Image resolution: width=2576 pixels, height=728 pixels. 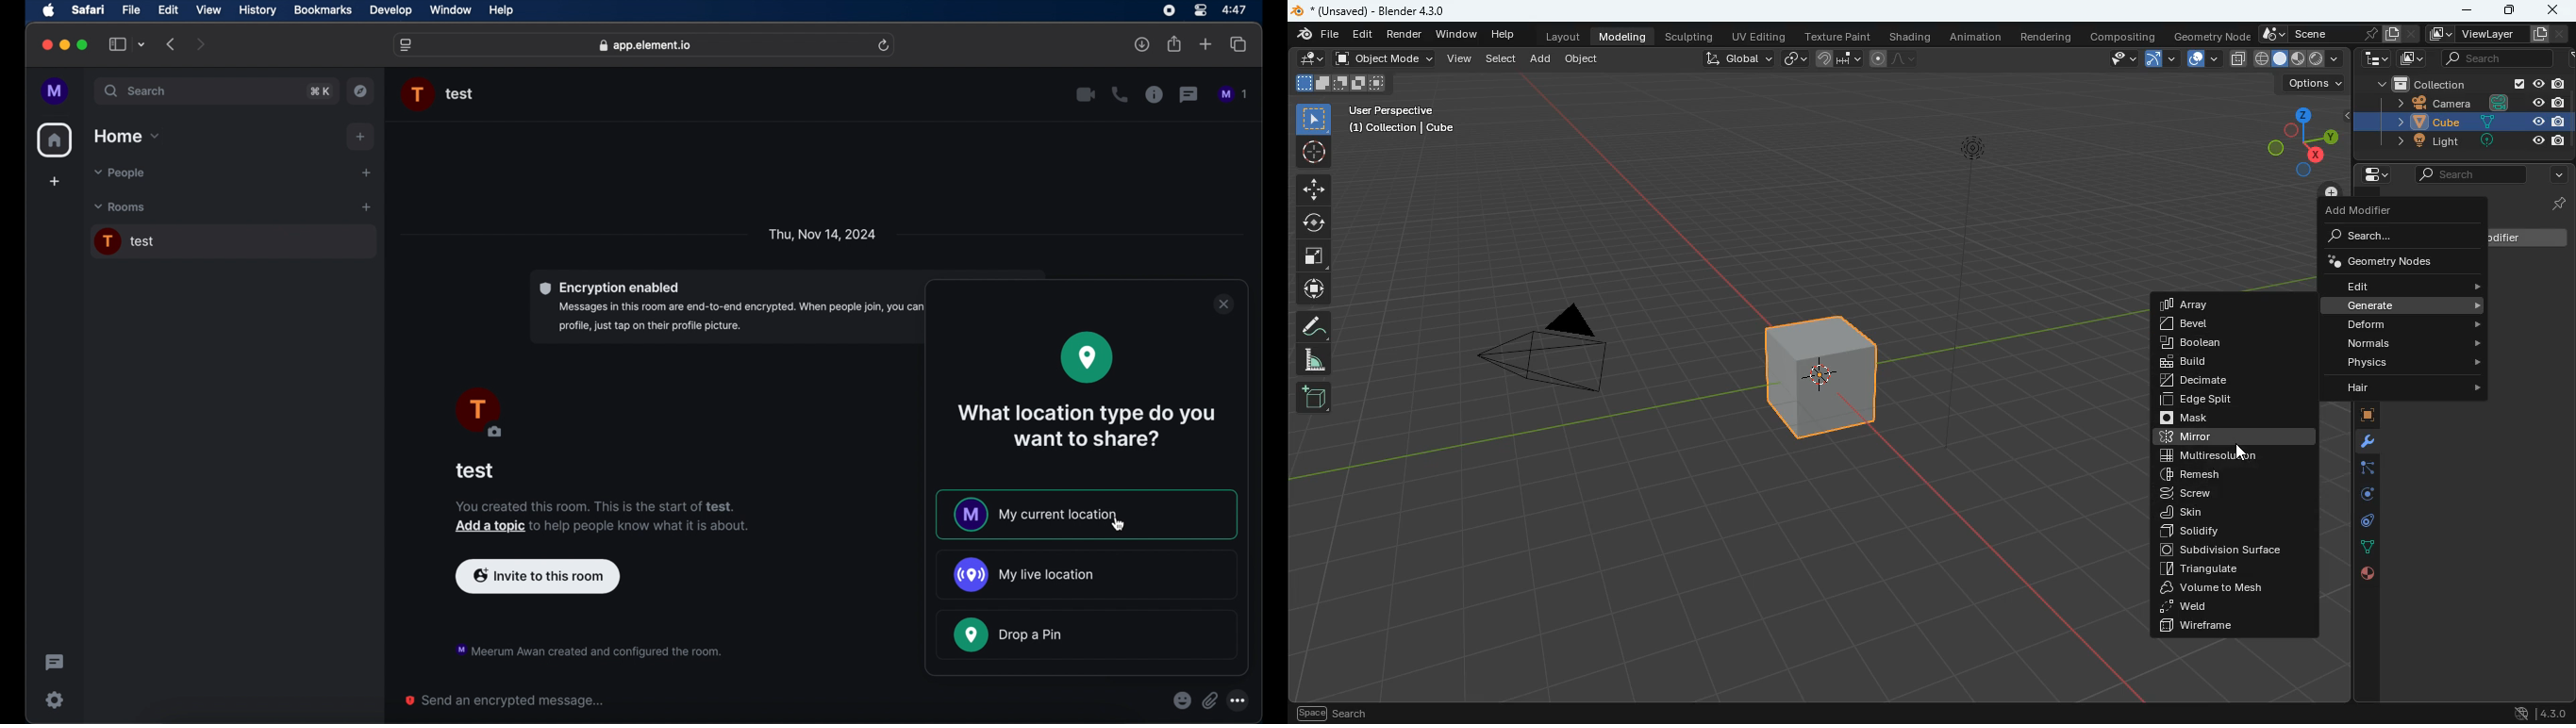 What do you see at coordinates (2358, 547) in the screenshot?
I see `lines` at bounding box center [2358, 547].